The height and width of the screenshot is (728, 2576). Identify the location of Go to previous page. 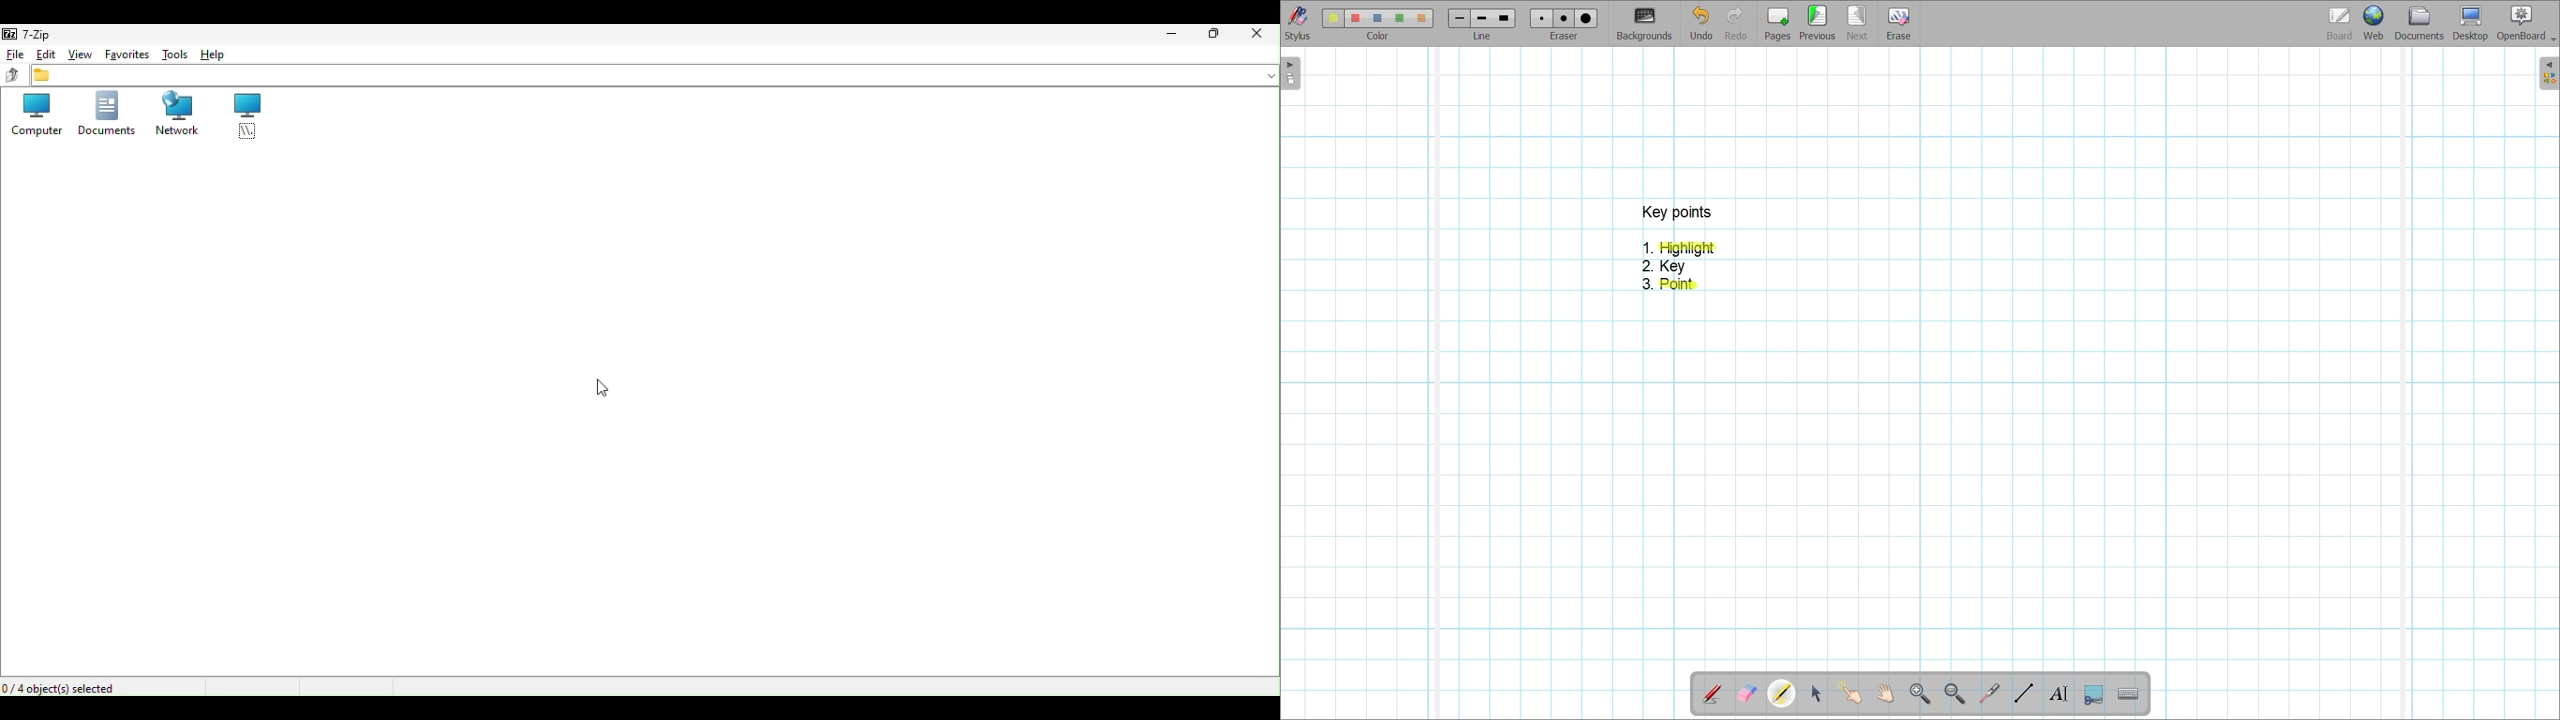
(1817, 23).